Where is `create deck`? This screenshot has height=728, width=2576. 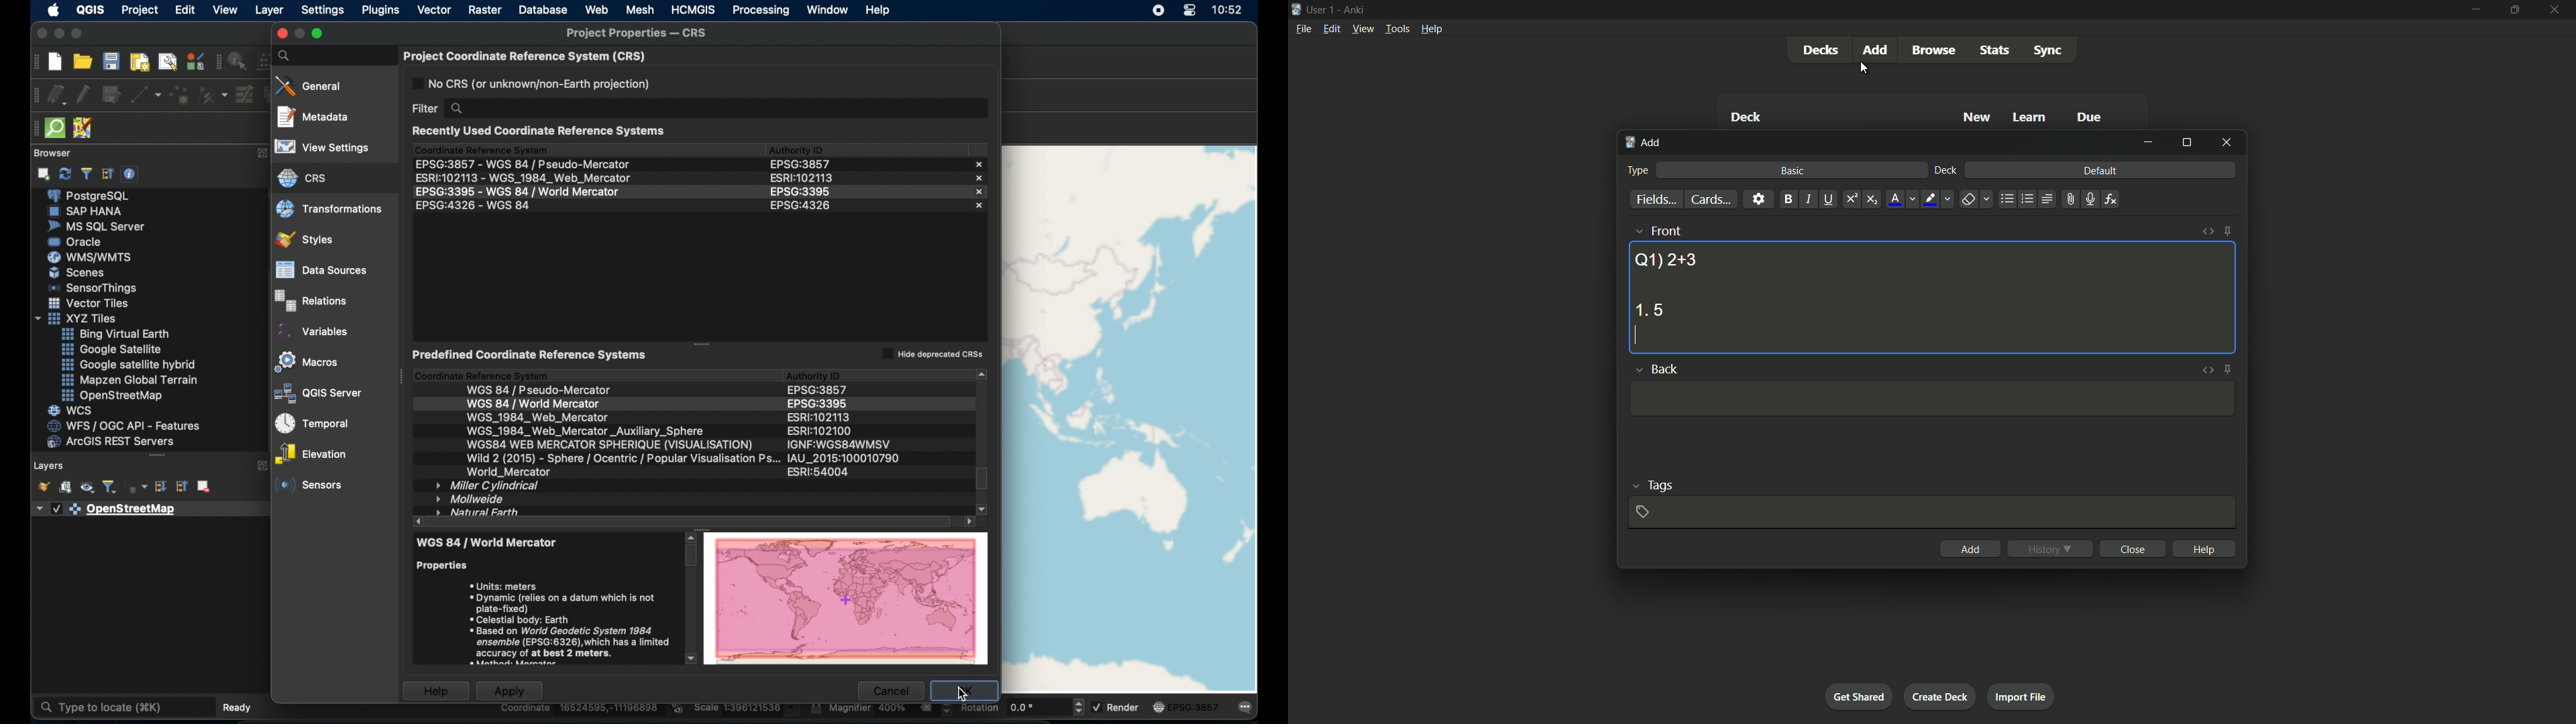 create deck is located at coordinates (1939, 696).